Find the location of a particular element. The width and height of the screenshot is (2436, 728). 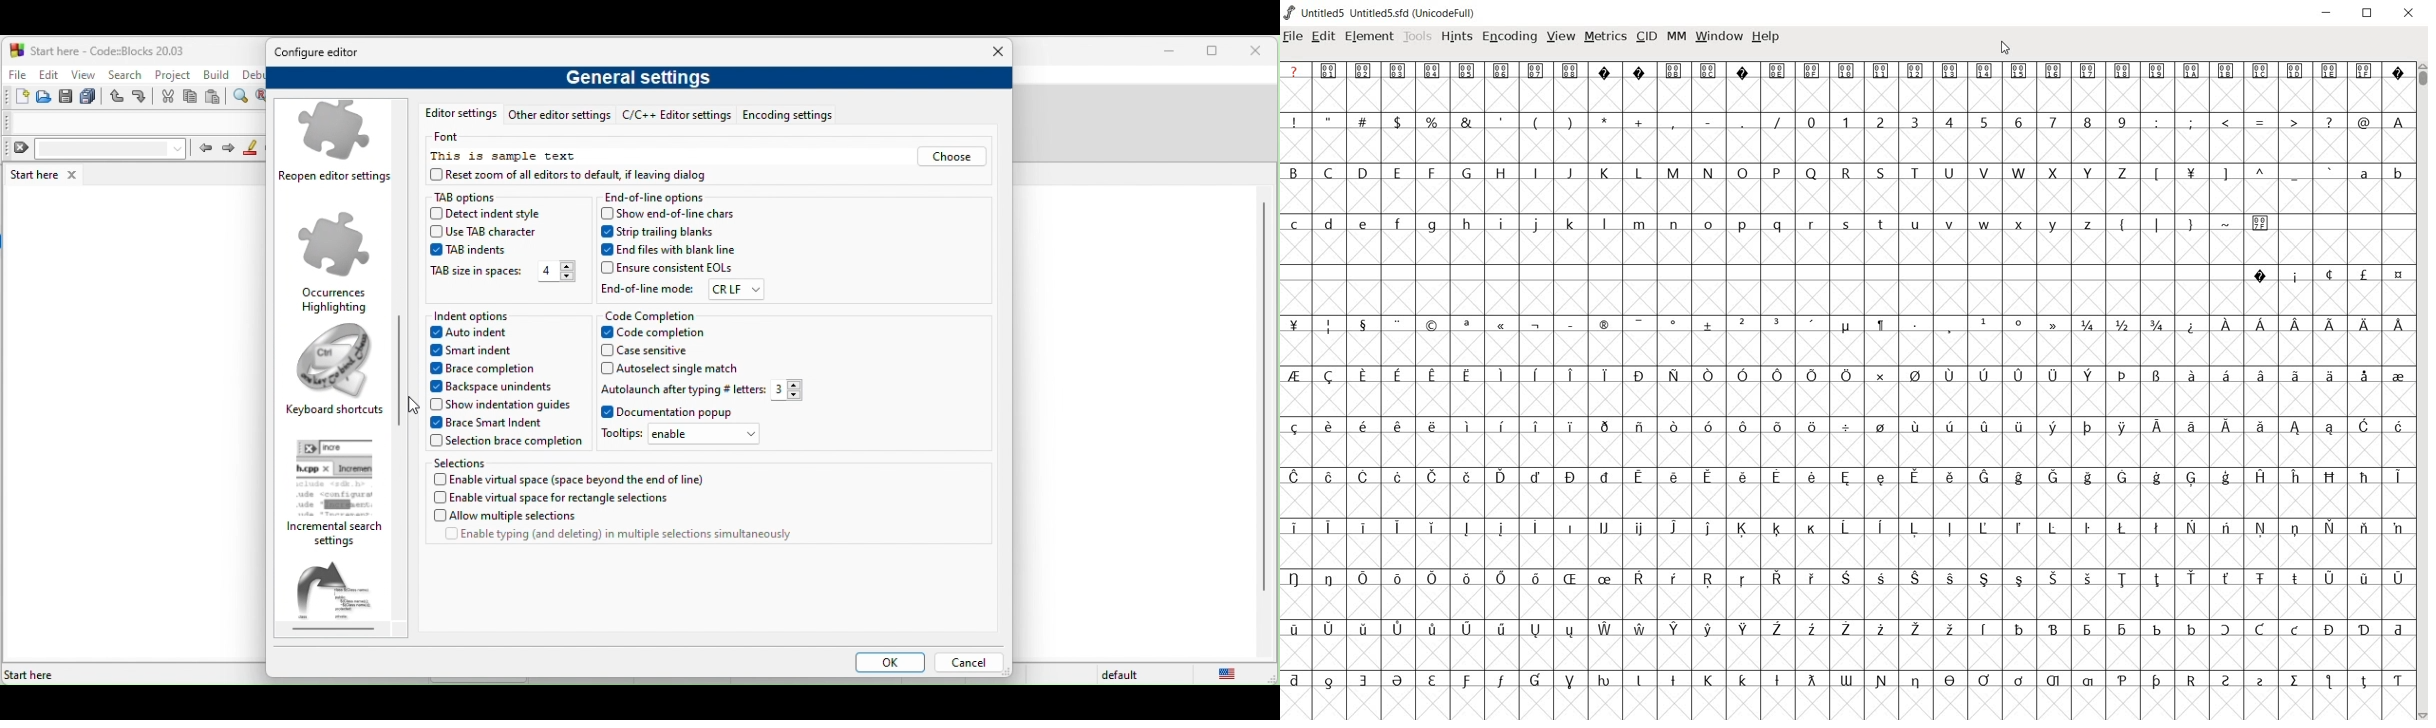

Symbol is located at coordinates (2157, 529).